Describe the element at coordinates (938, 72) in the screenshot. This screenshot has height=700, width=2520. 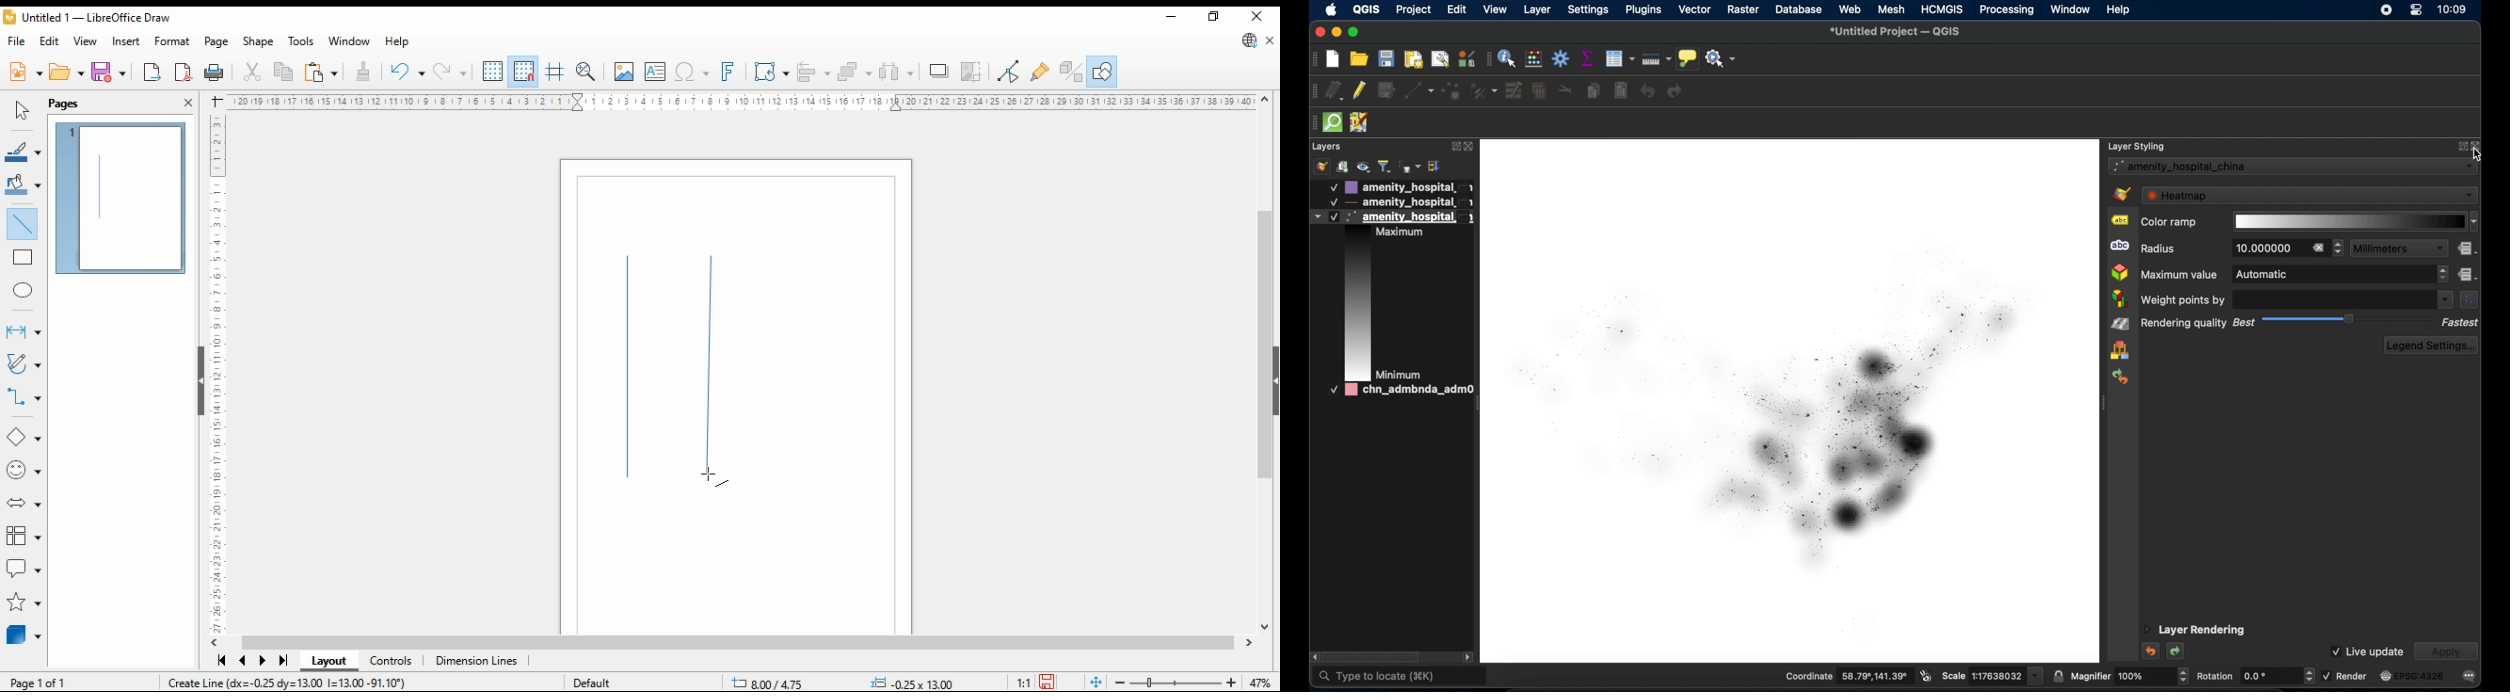
I see `shadows` at that location.